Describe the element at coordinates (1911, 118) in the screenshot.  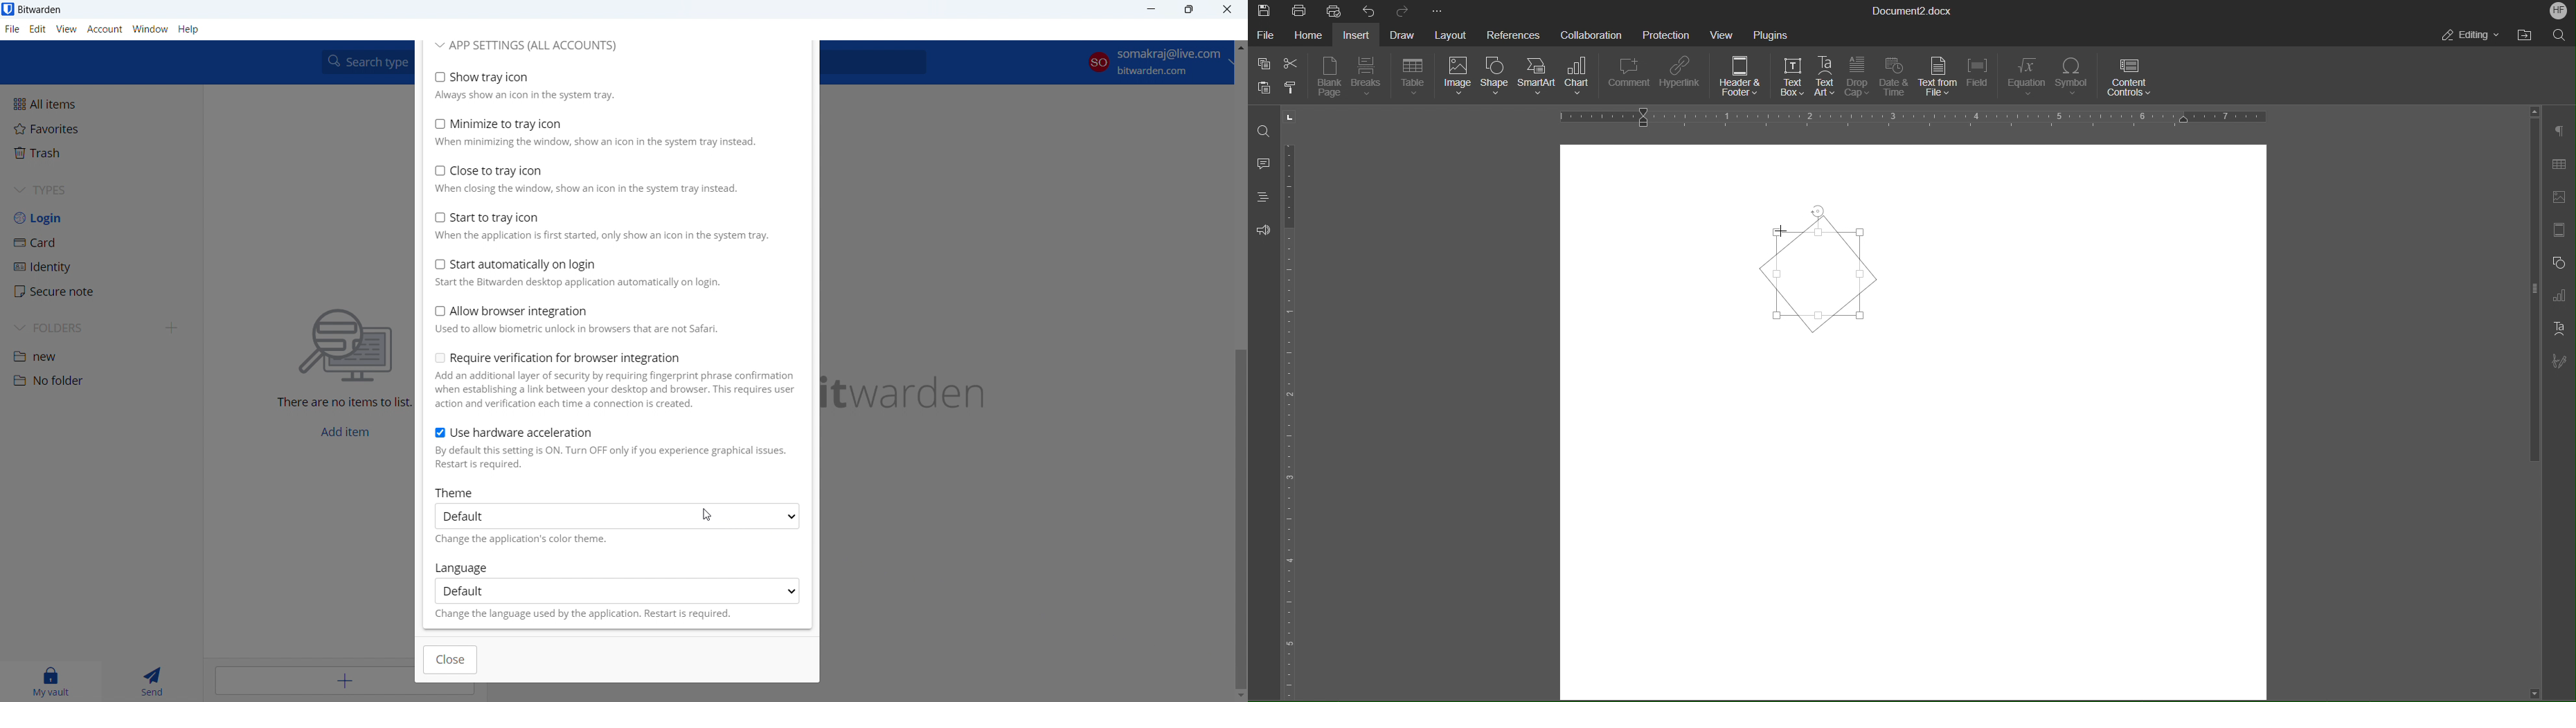
I see `Horizontal Ruler` at that location.